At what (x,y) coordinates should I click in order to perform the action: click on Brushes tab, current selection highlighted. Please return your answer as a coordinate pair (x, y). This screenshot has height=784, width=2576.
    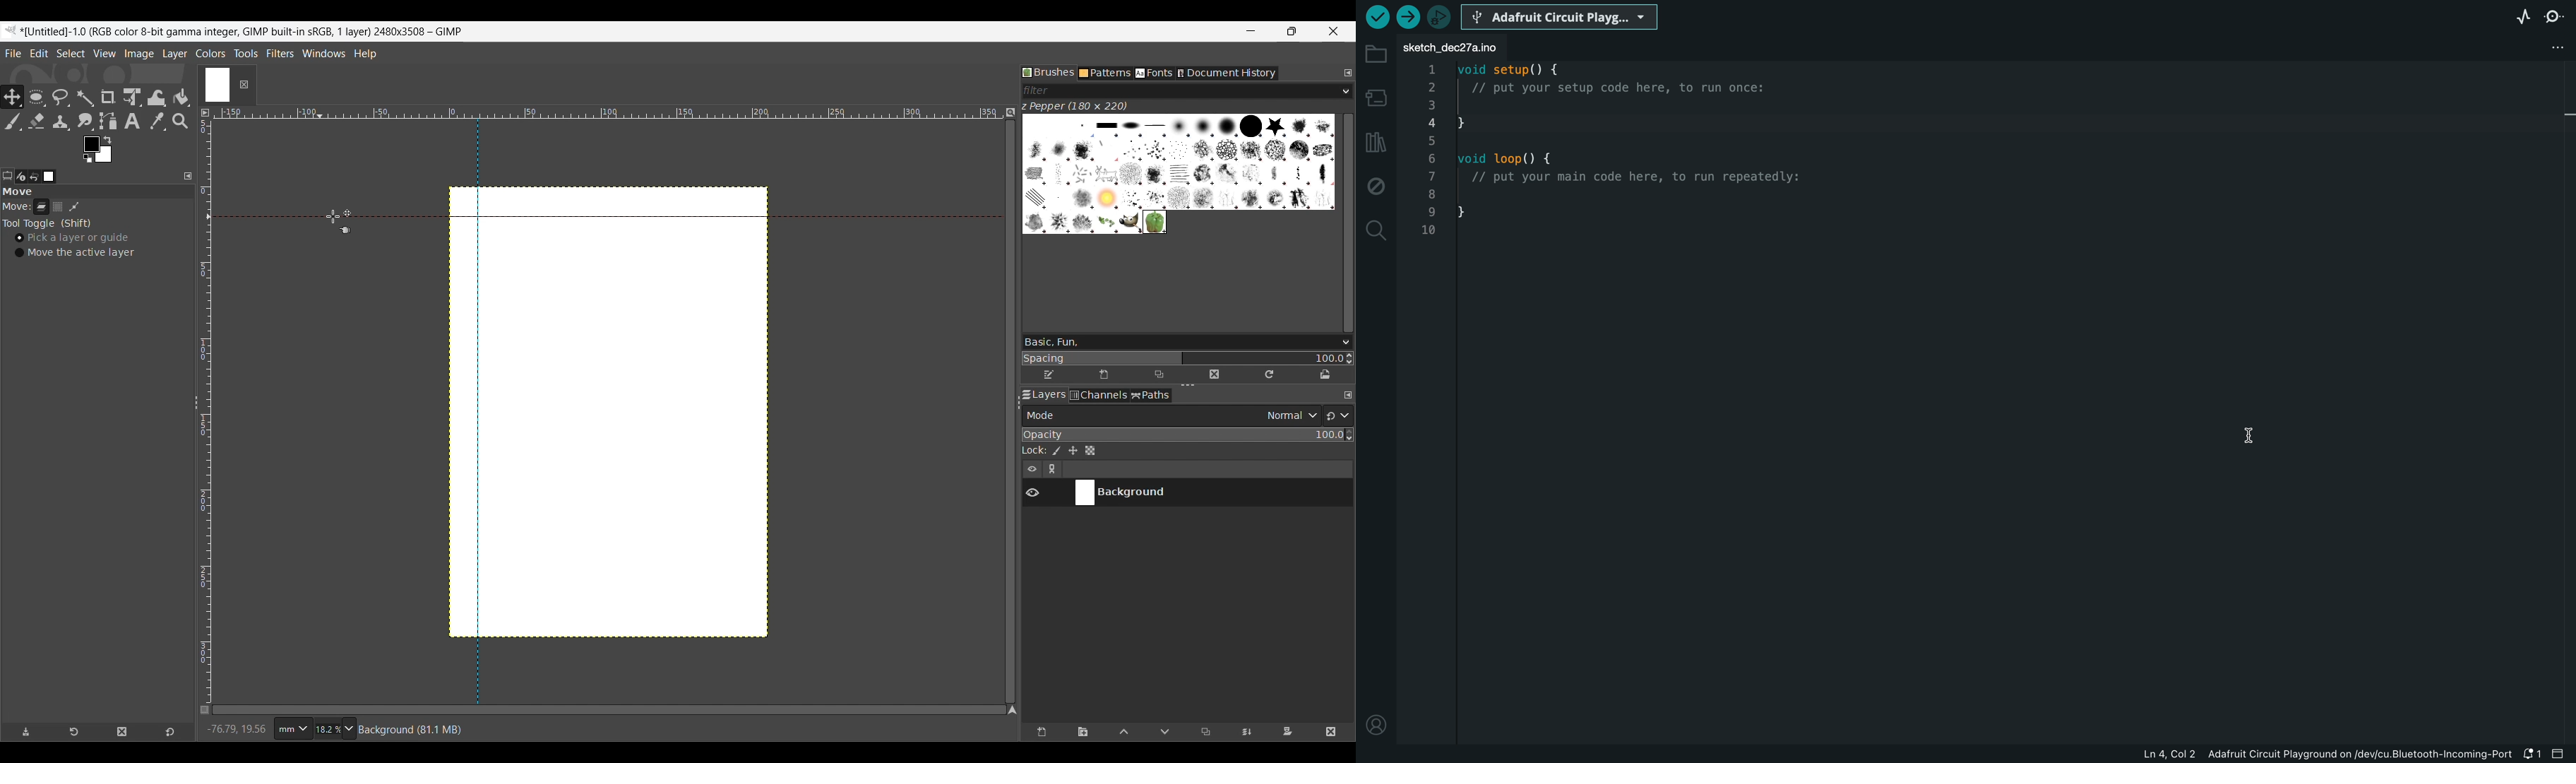
    Looking at the image, I should click on (1049, 72).